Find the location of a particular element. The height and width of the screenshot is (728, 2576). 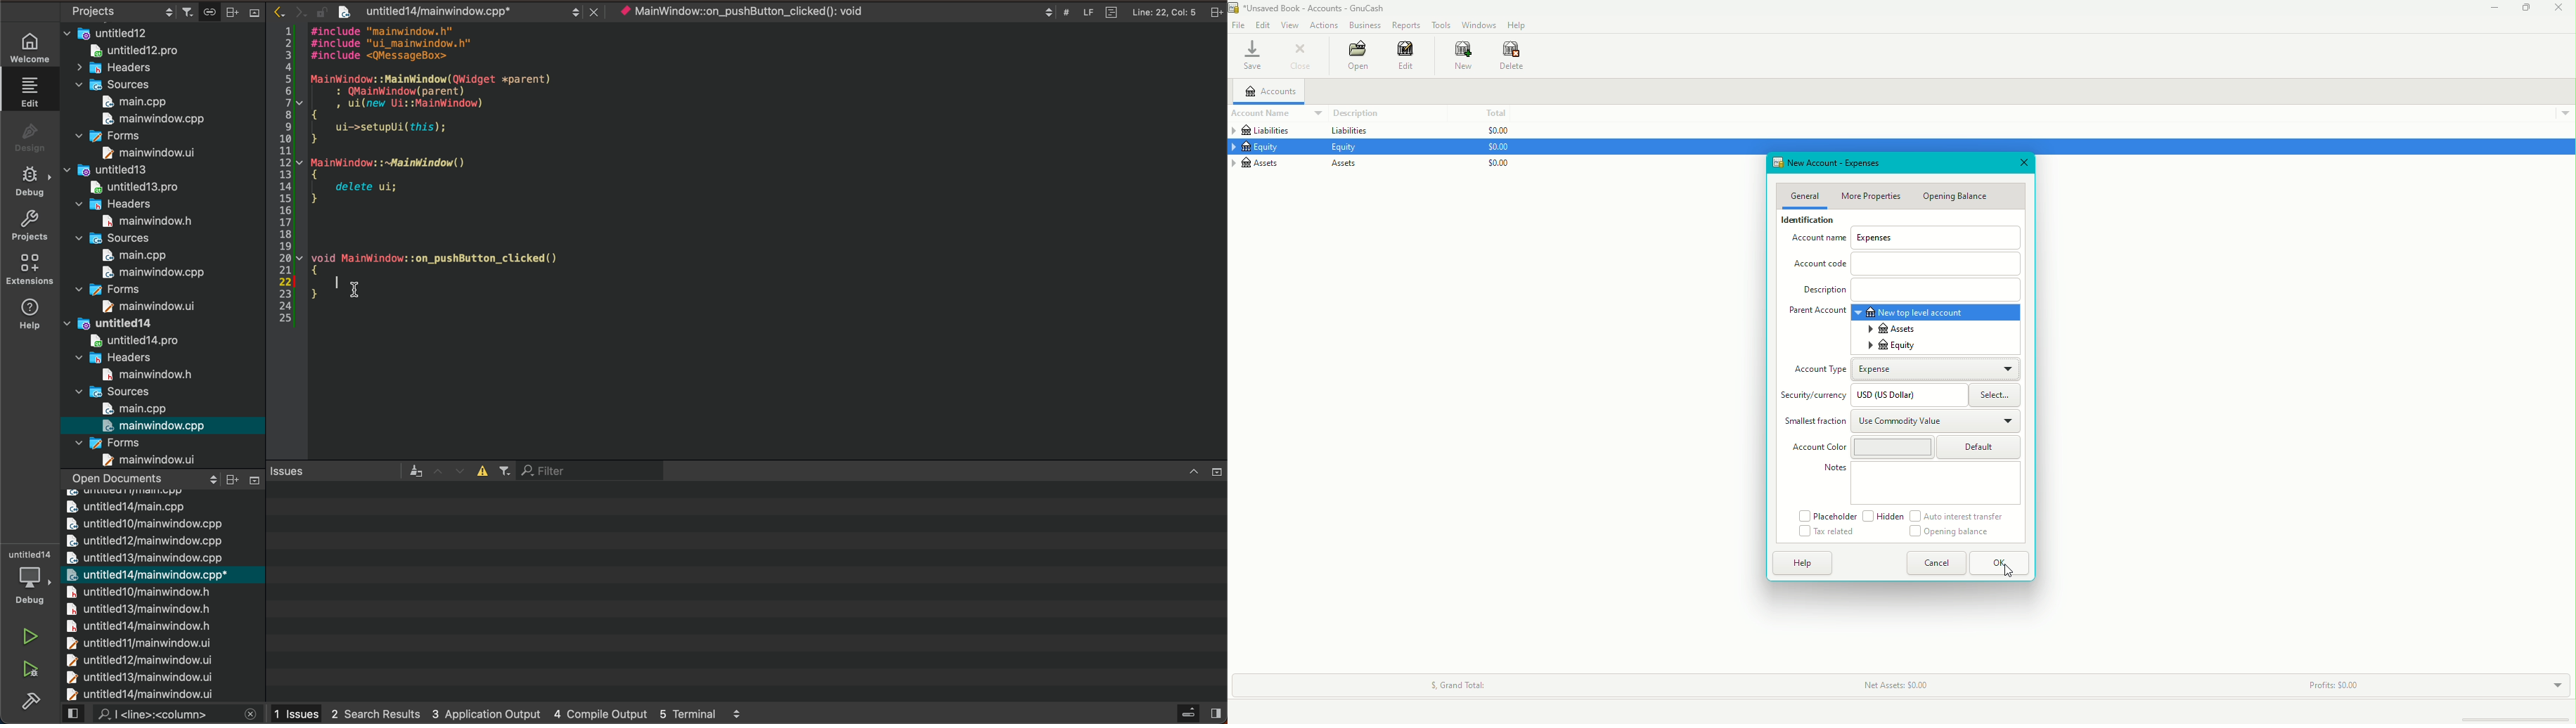

close bar is located at coordinates (241, 12).